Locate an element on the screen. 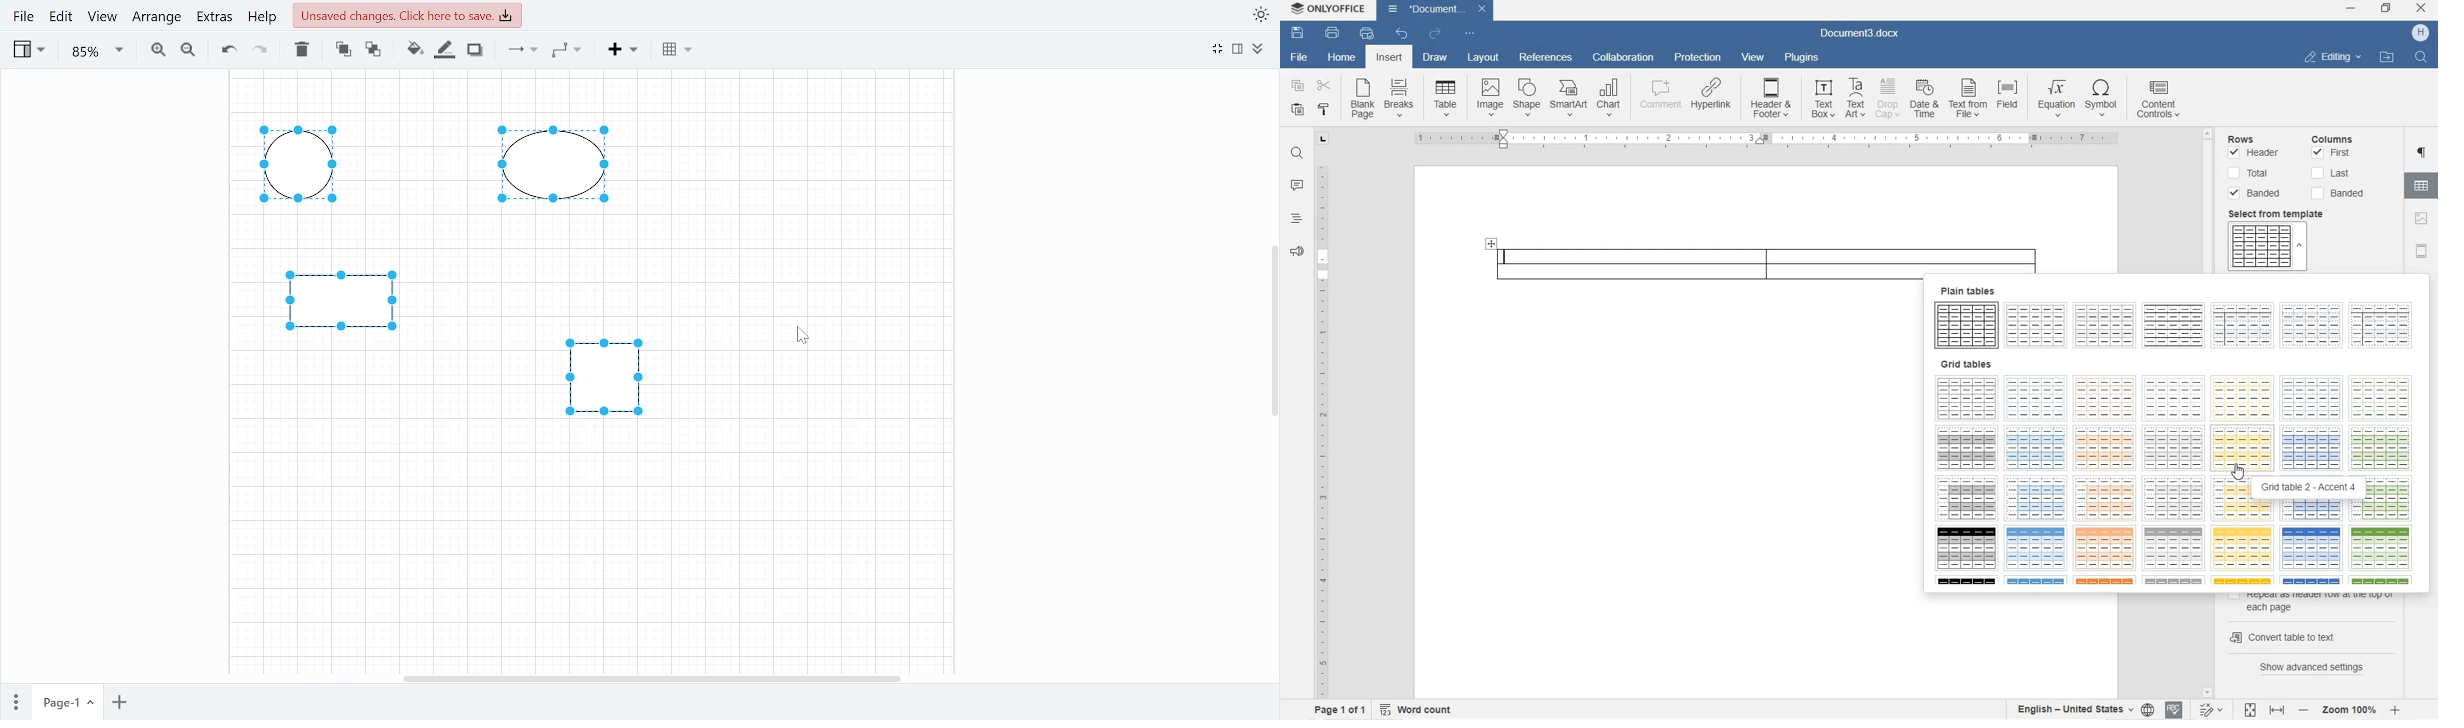 The image size is (2464, 728). REDO is located at coordinates (1434, 33).